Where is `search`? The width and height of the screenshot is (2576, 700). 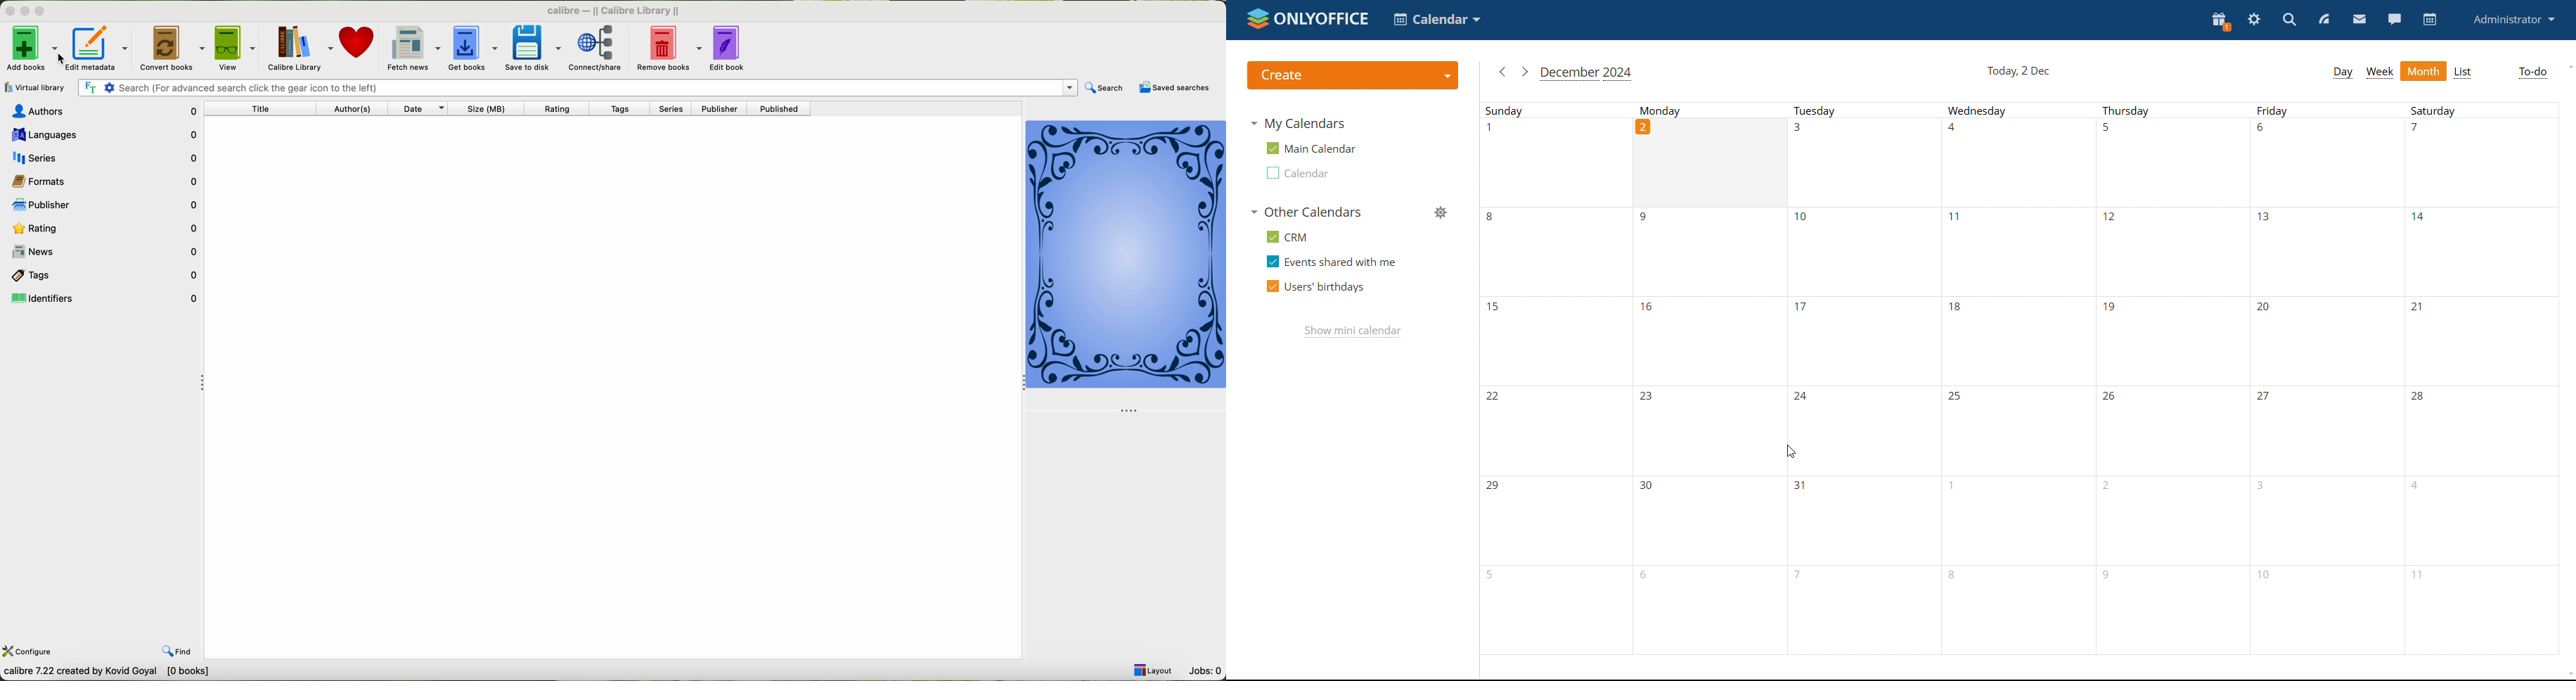 search is located at coordinates (1106, 87).